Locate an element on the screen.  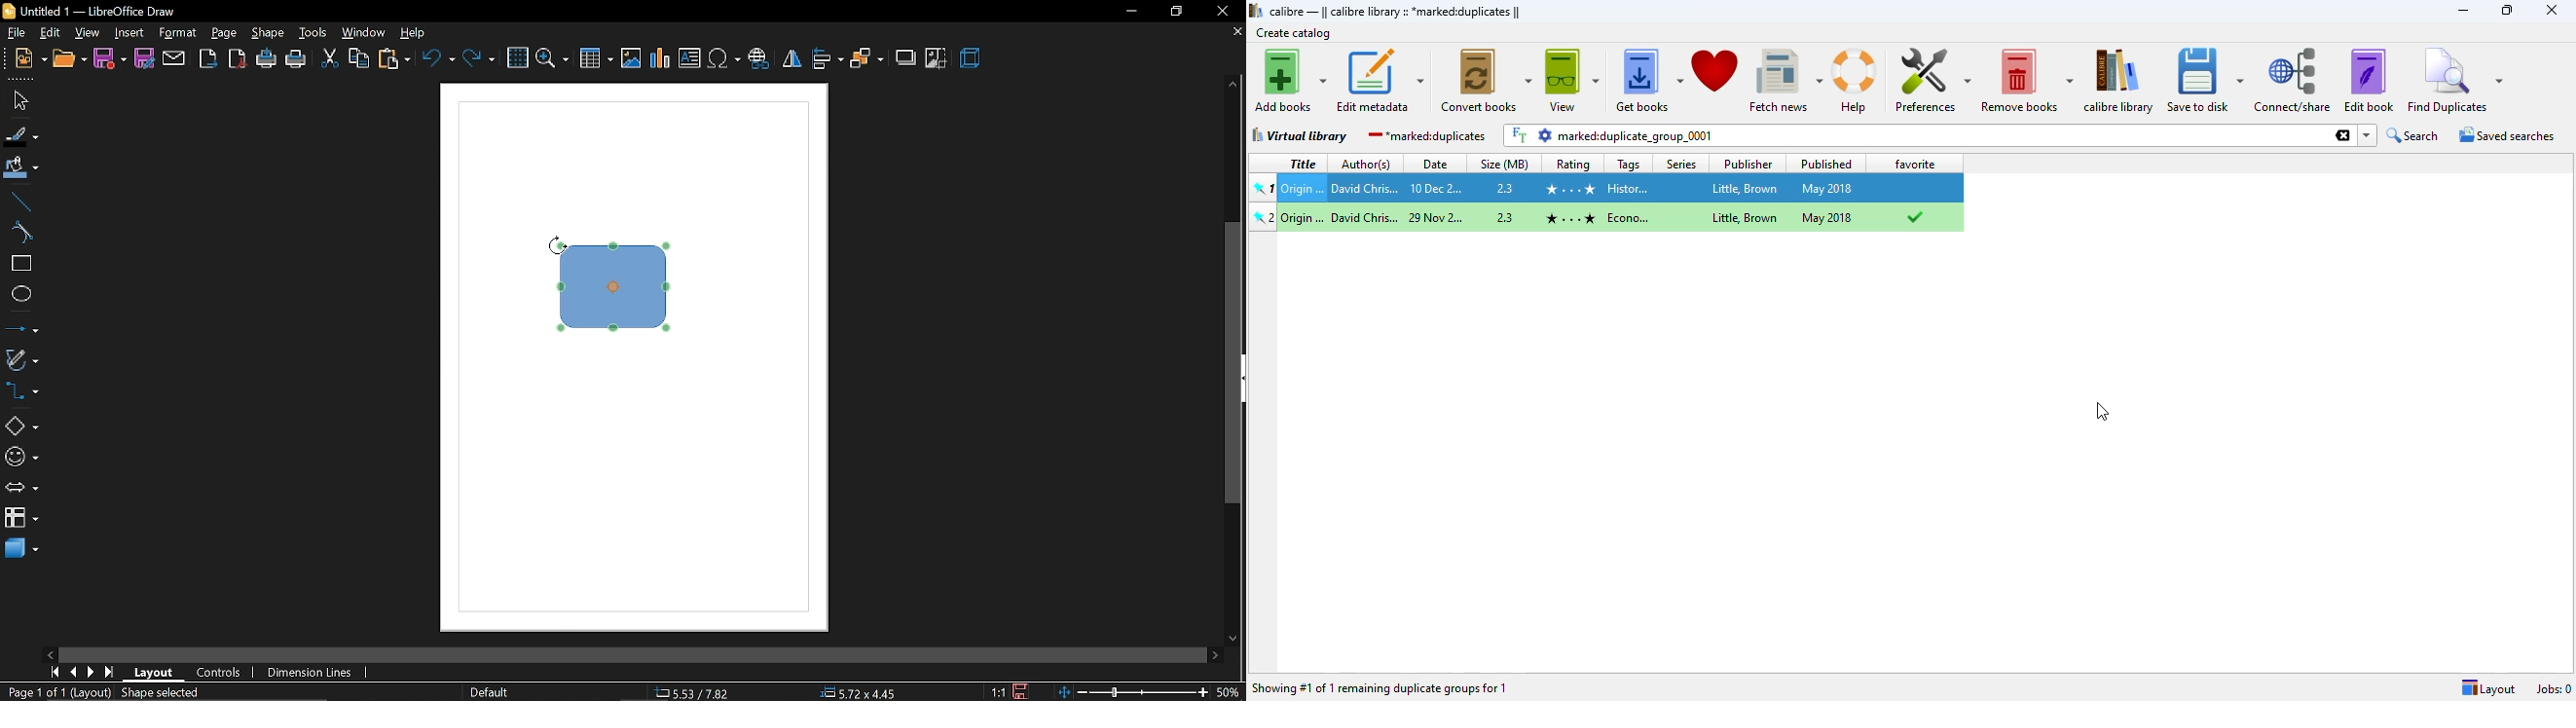
insert chart is located at coordinates (658, 58).